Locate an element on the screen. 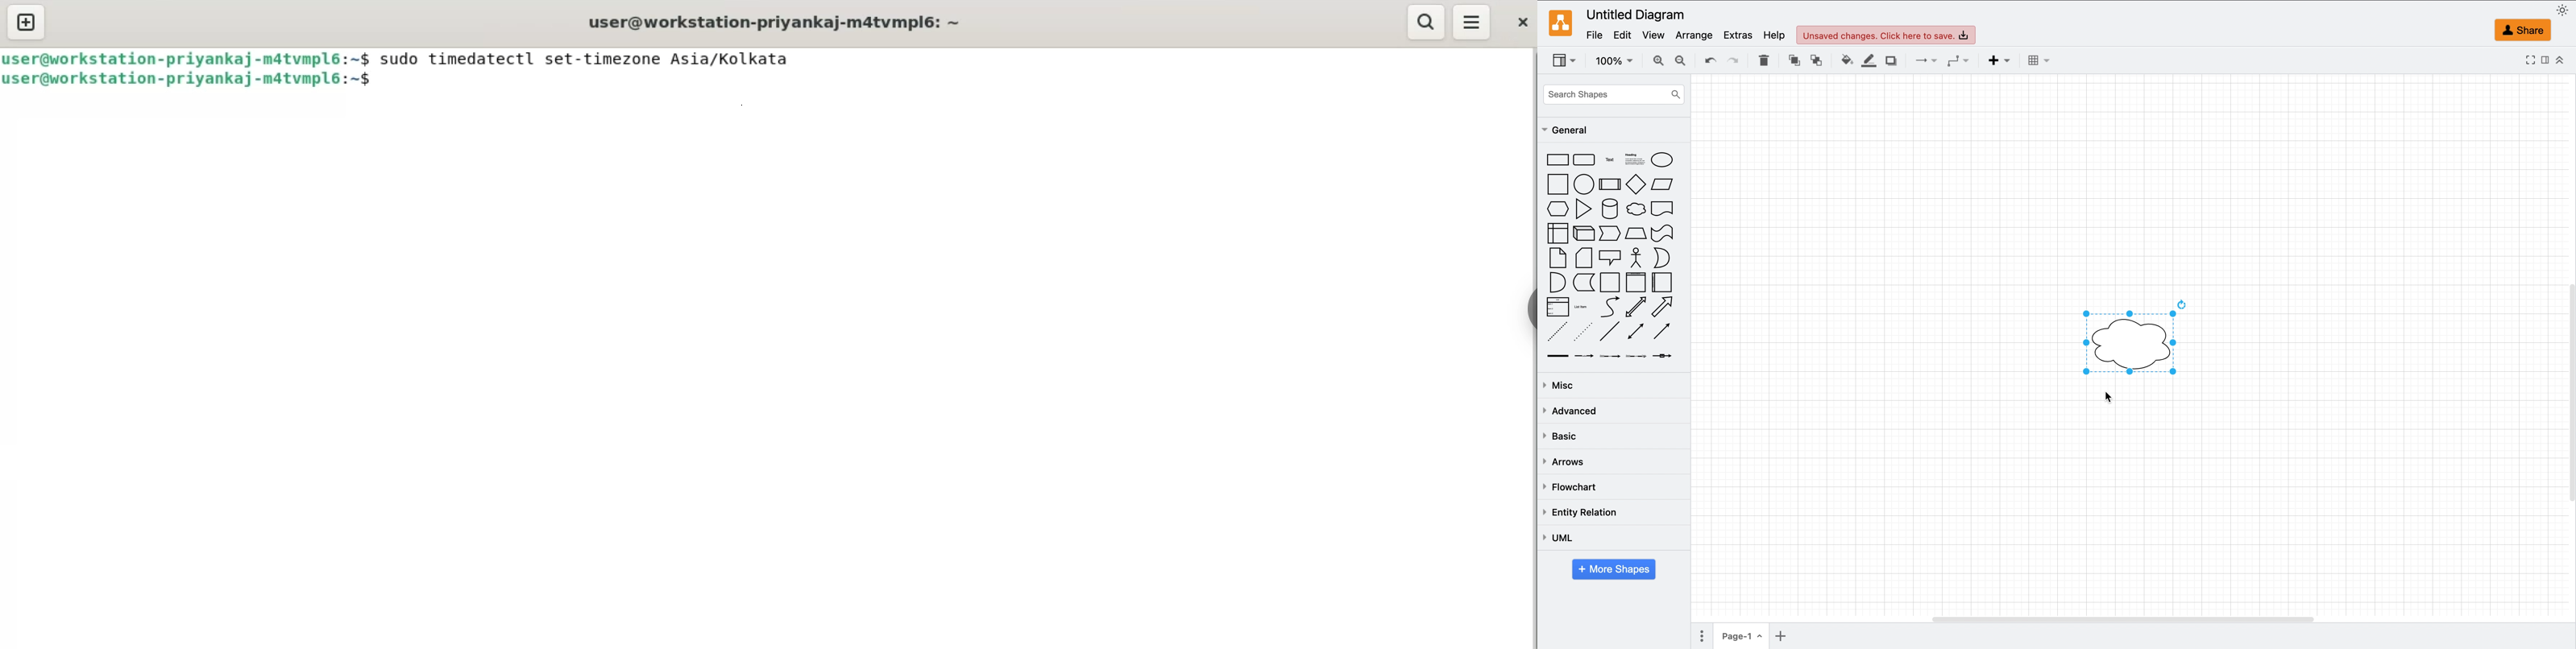  extras is located at coordinates (1737, 36).